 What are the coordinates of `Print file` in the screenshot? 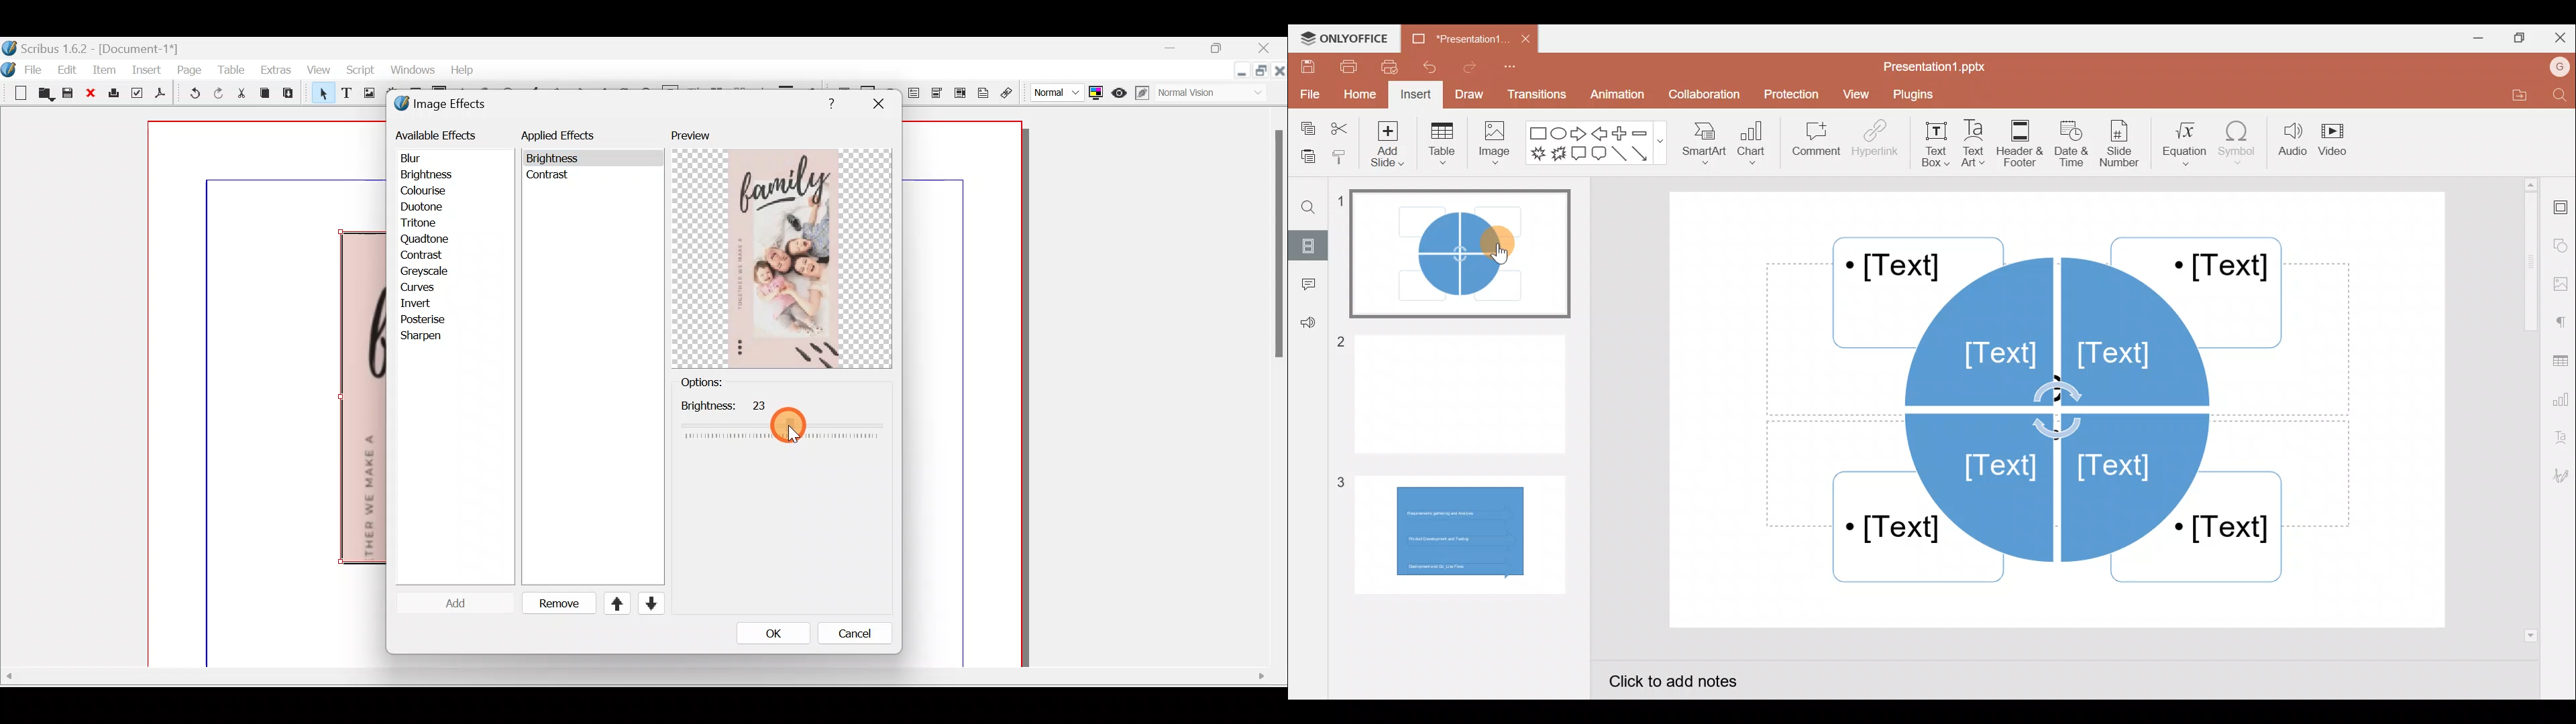 It's located at (1344, 67).